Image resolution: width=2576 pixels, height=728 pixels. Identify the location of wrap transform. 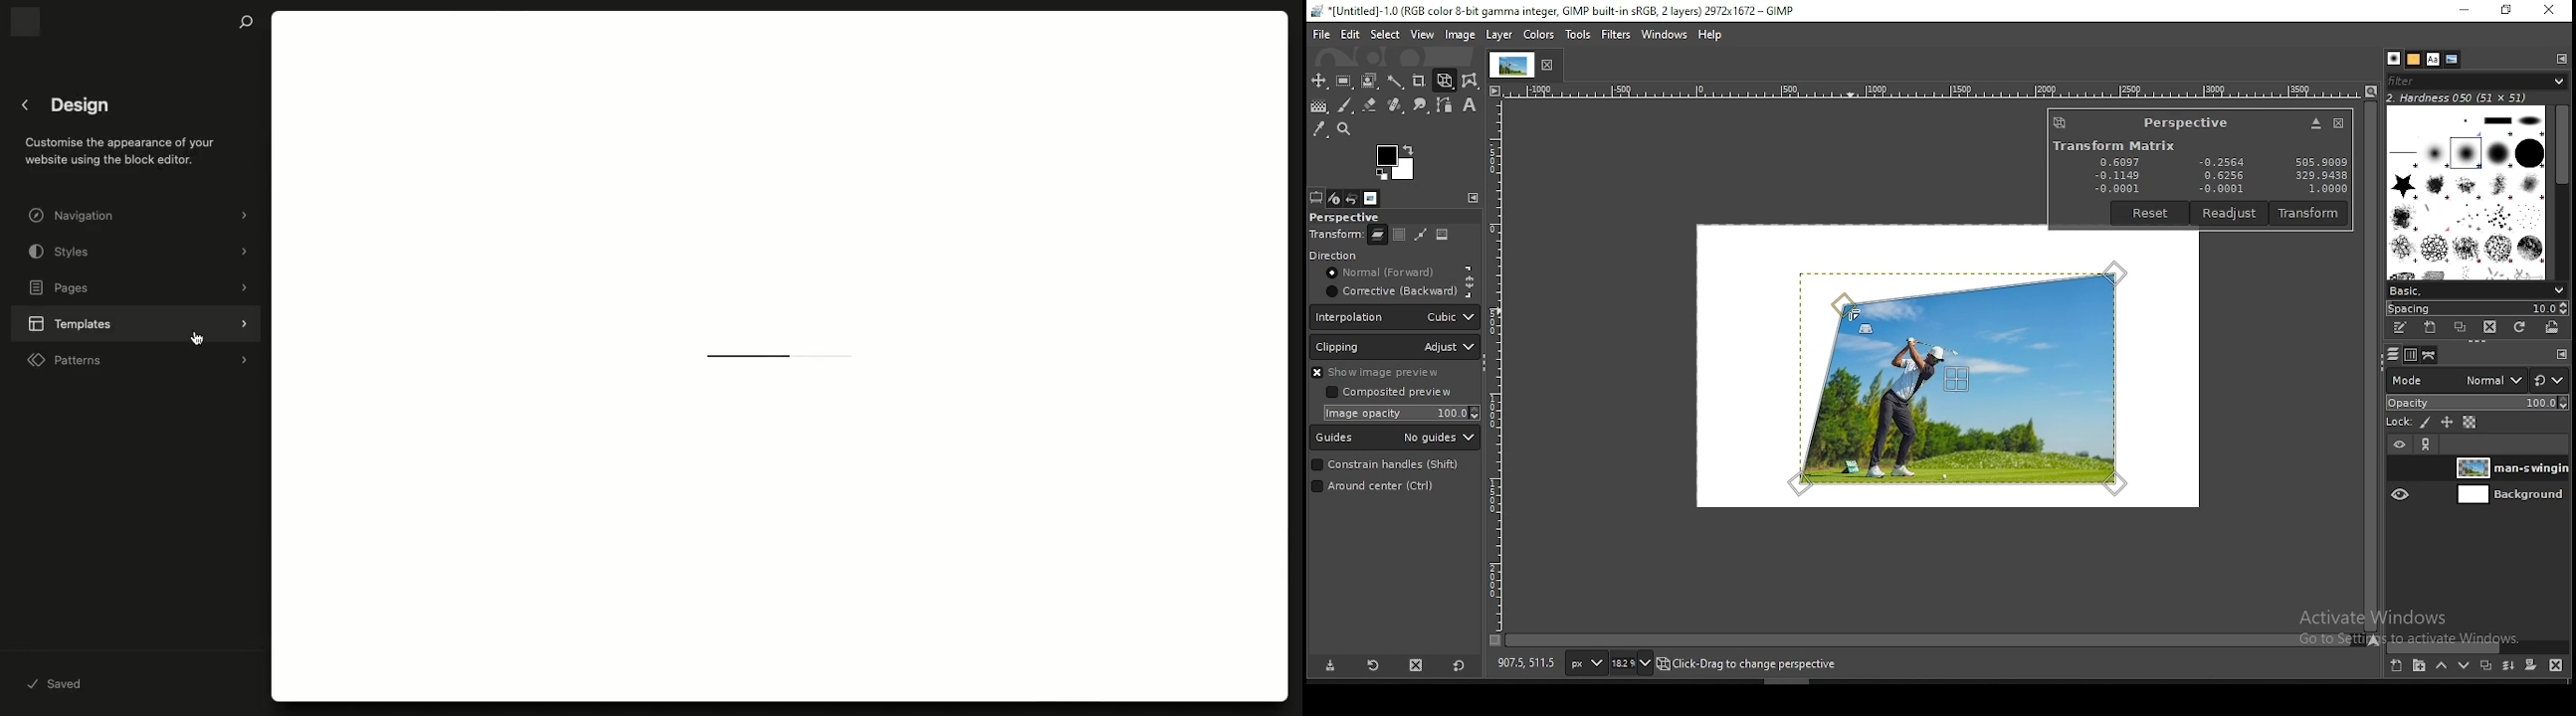
(1472, 80).